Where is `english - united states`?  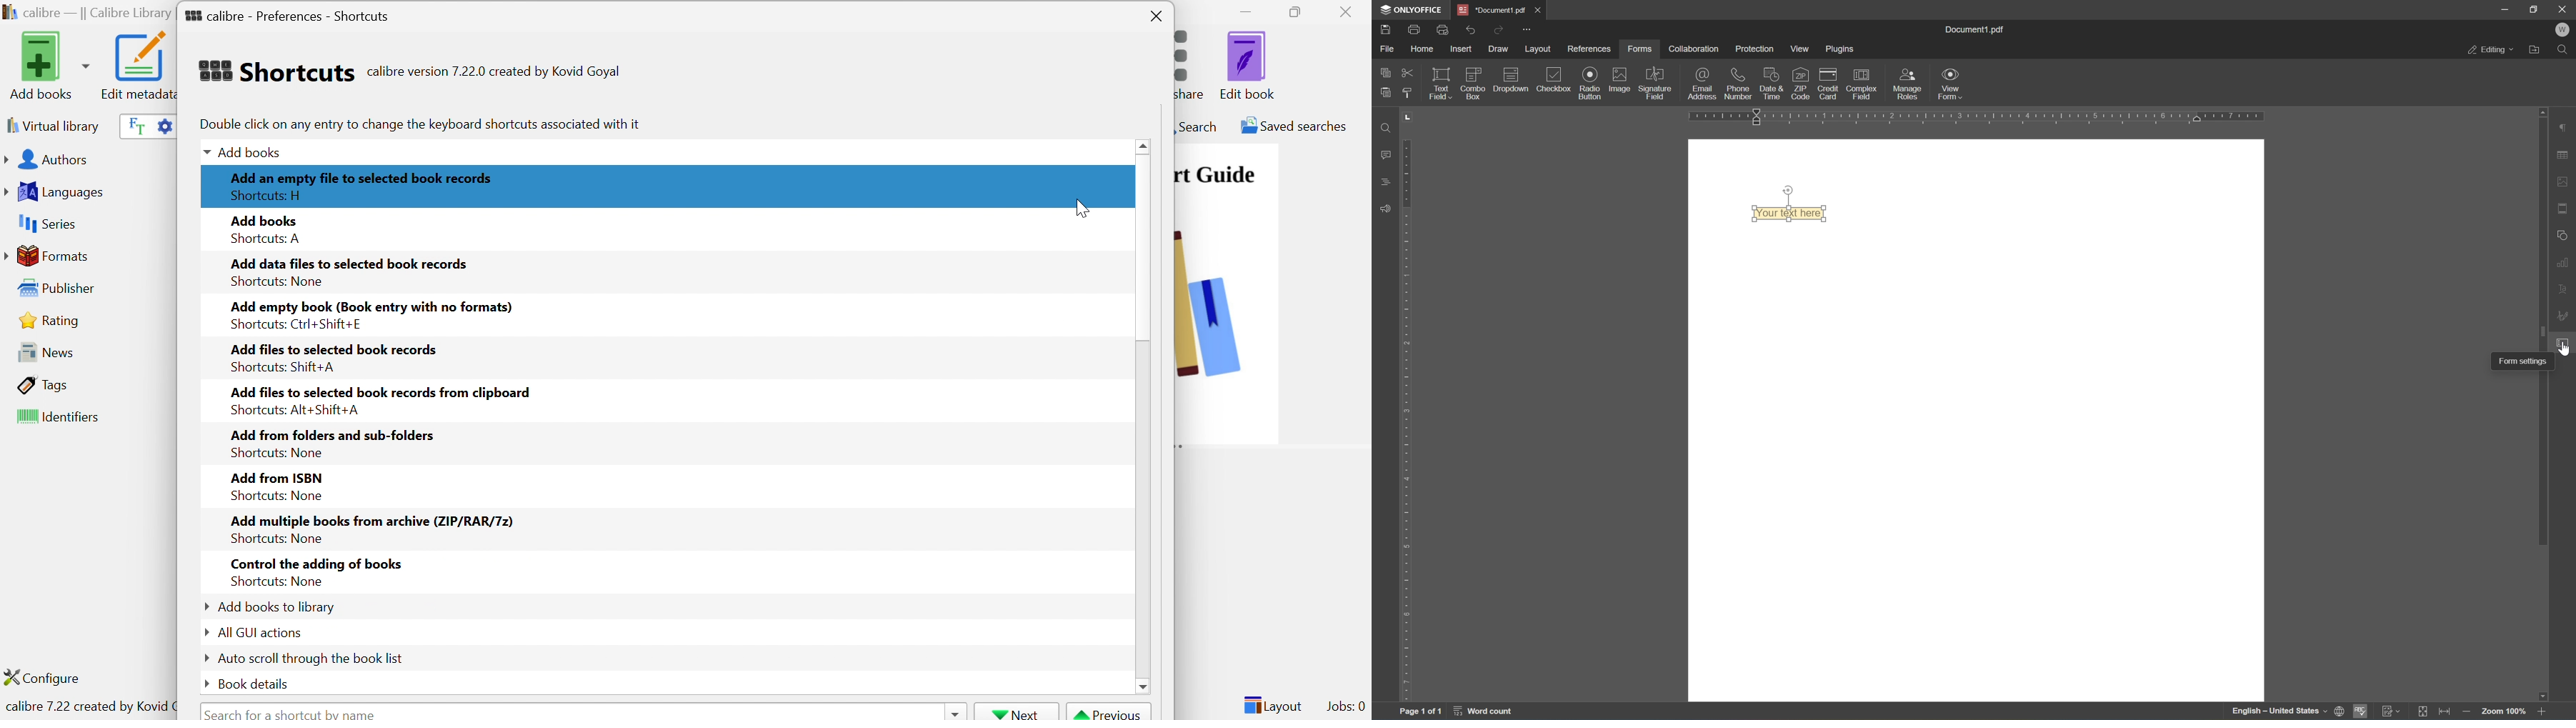 english - united states is located at coordinates (2279, 712).